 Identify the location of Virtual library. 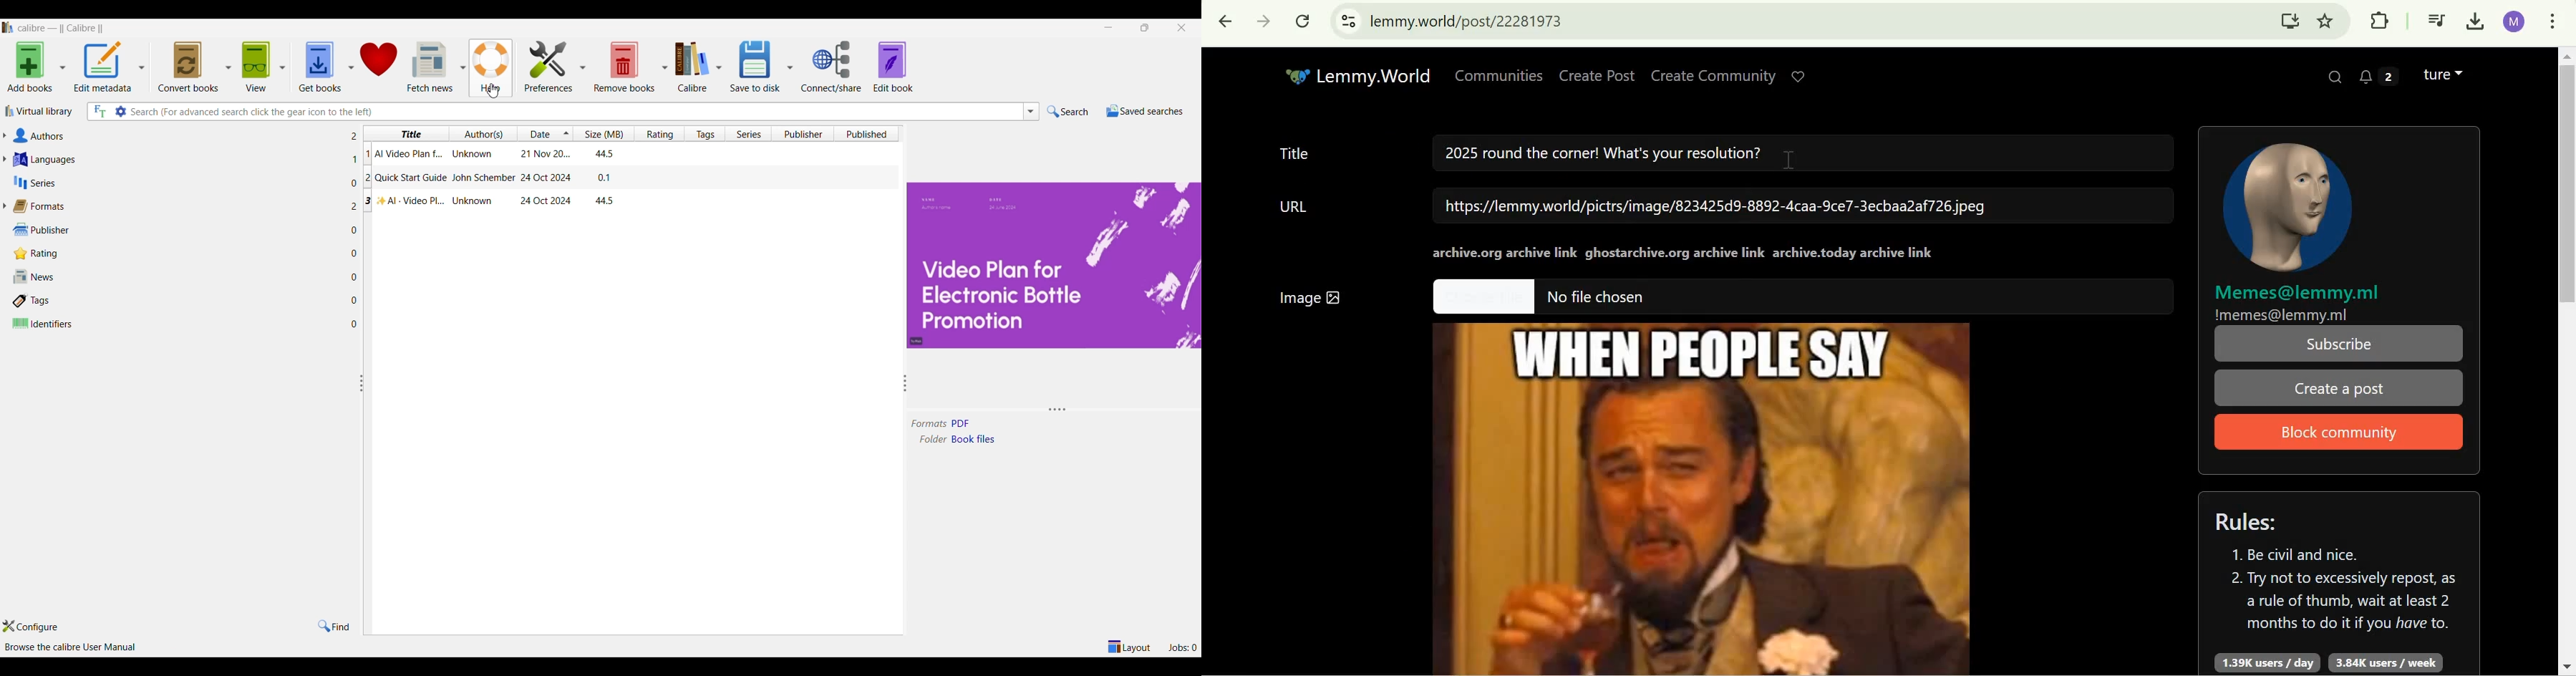
(38, 111).